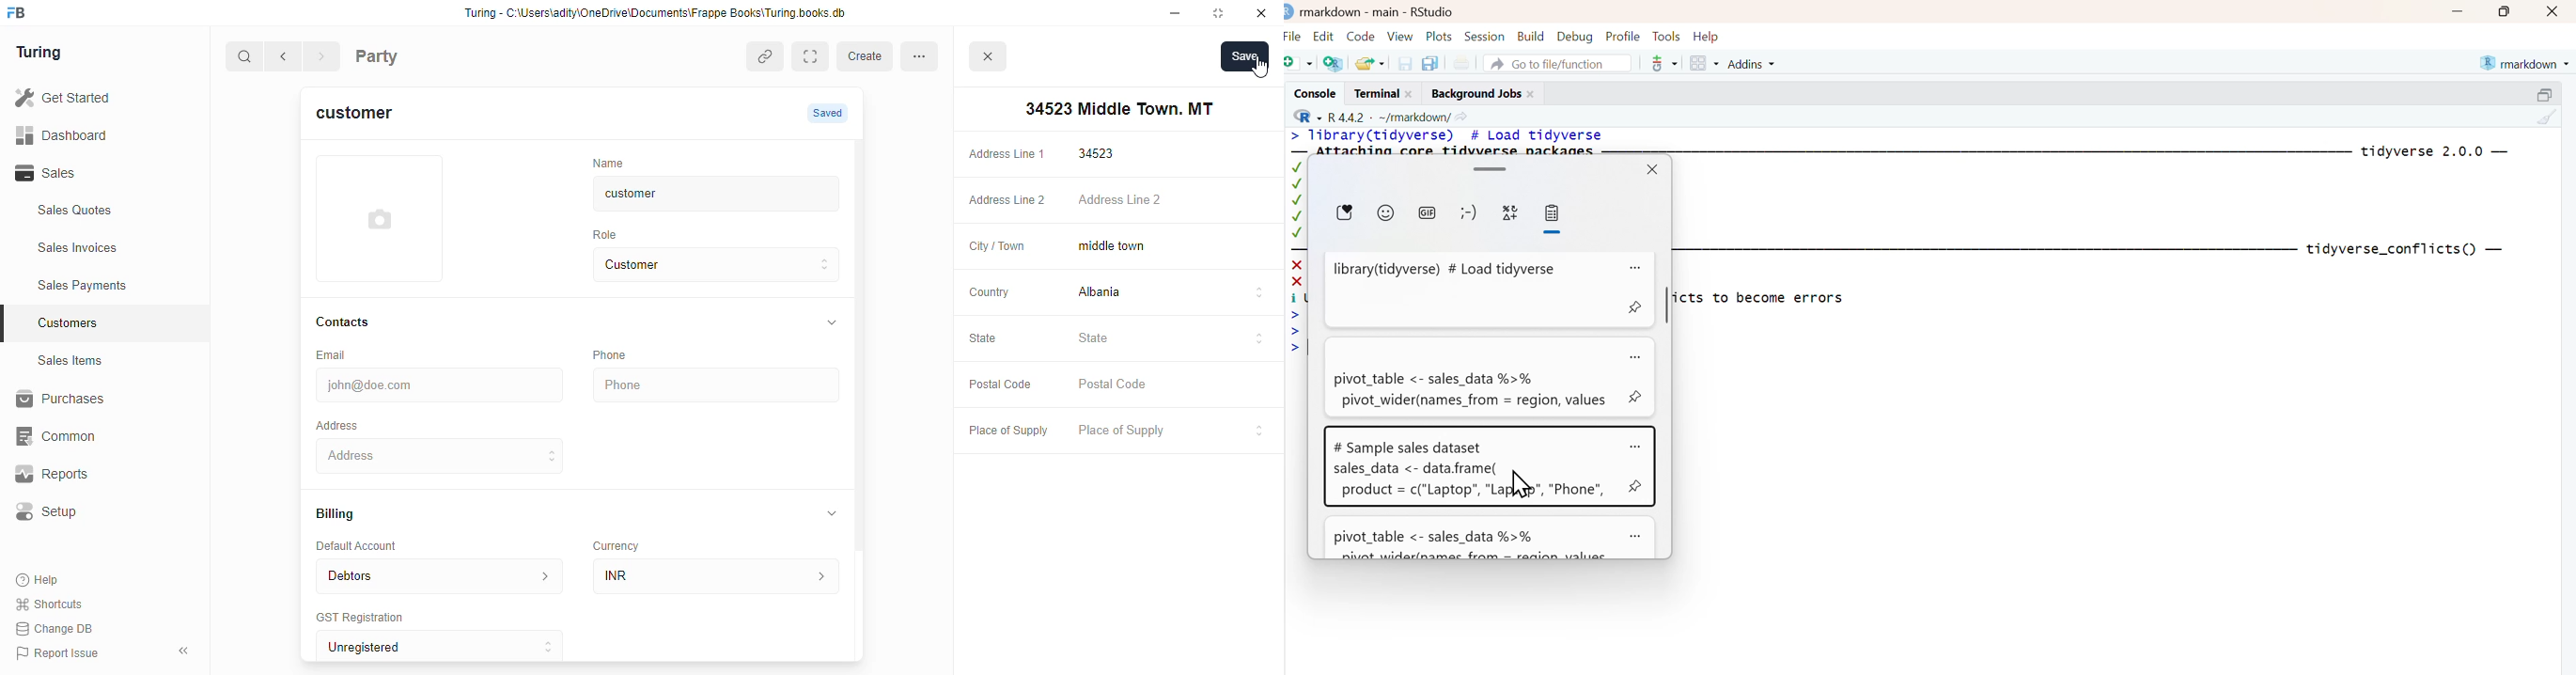 The image size is (2576, 700). Describe the element at coordinates (1406, 62) in the screenshot. I see `save` at that location.